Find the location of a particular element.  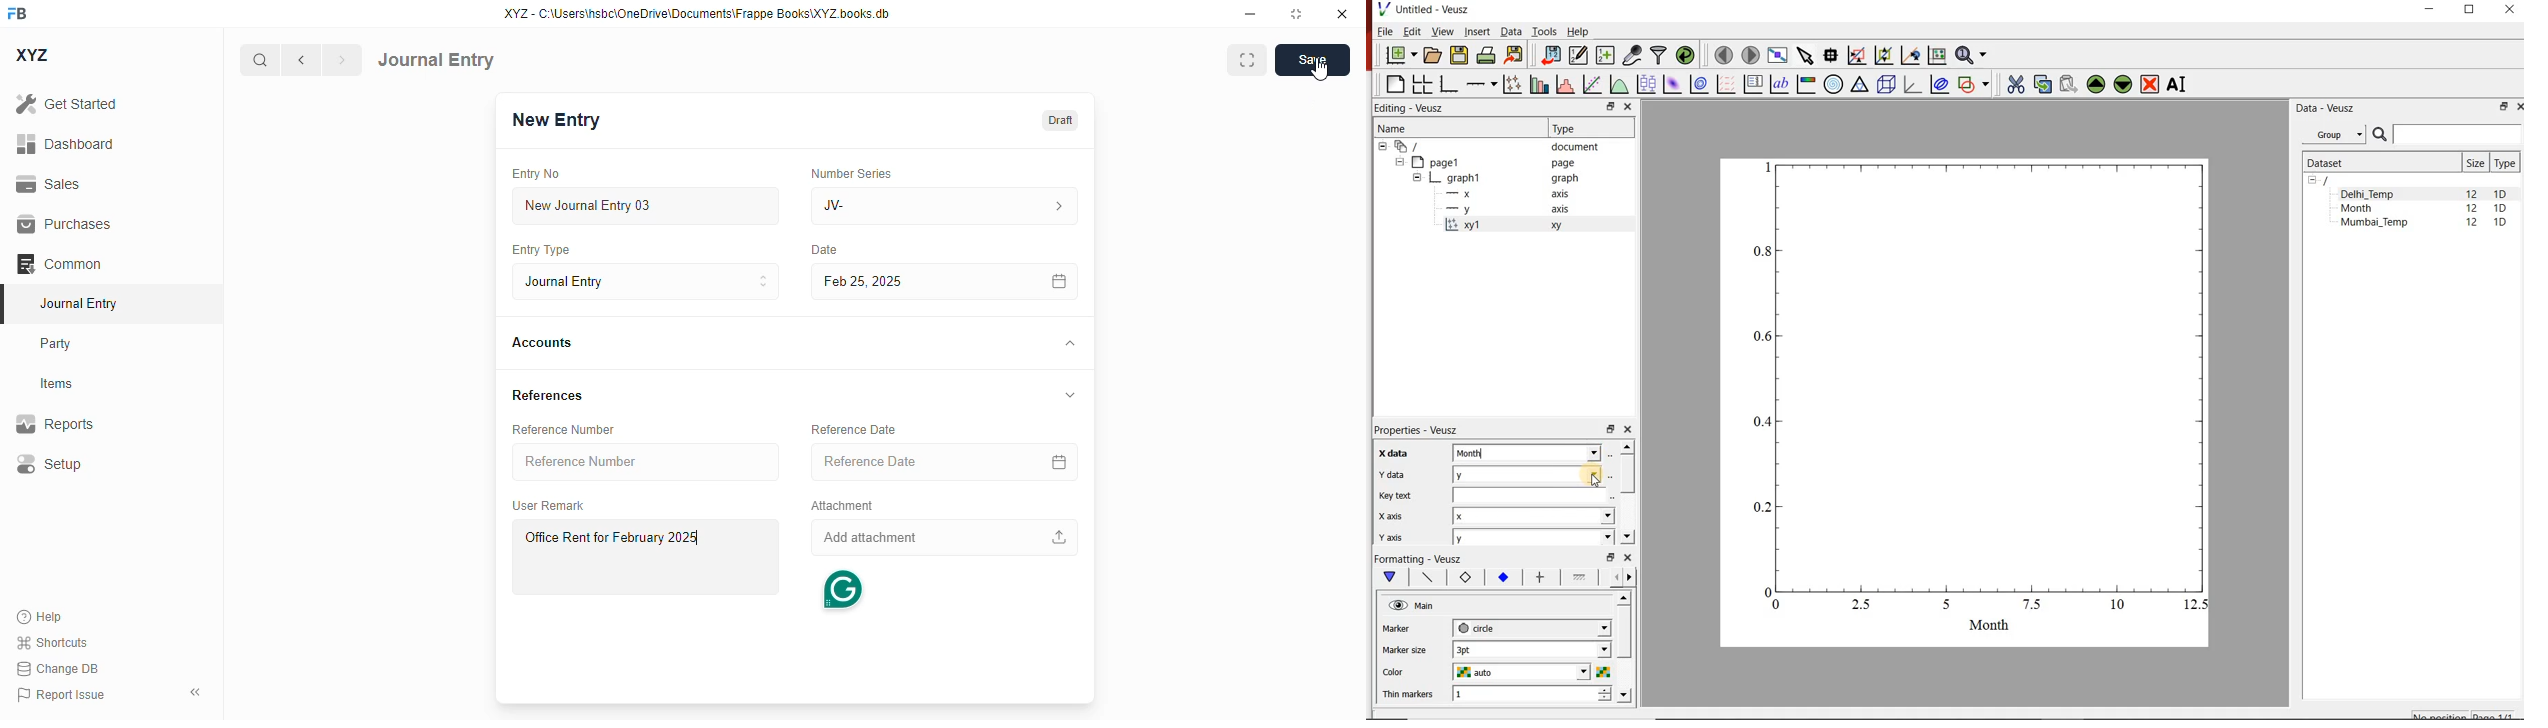

1D is located at coordinates (2501, 194).